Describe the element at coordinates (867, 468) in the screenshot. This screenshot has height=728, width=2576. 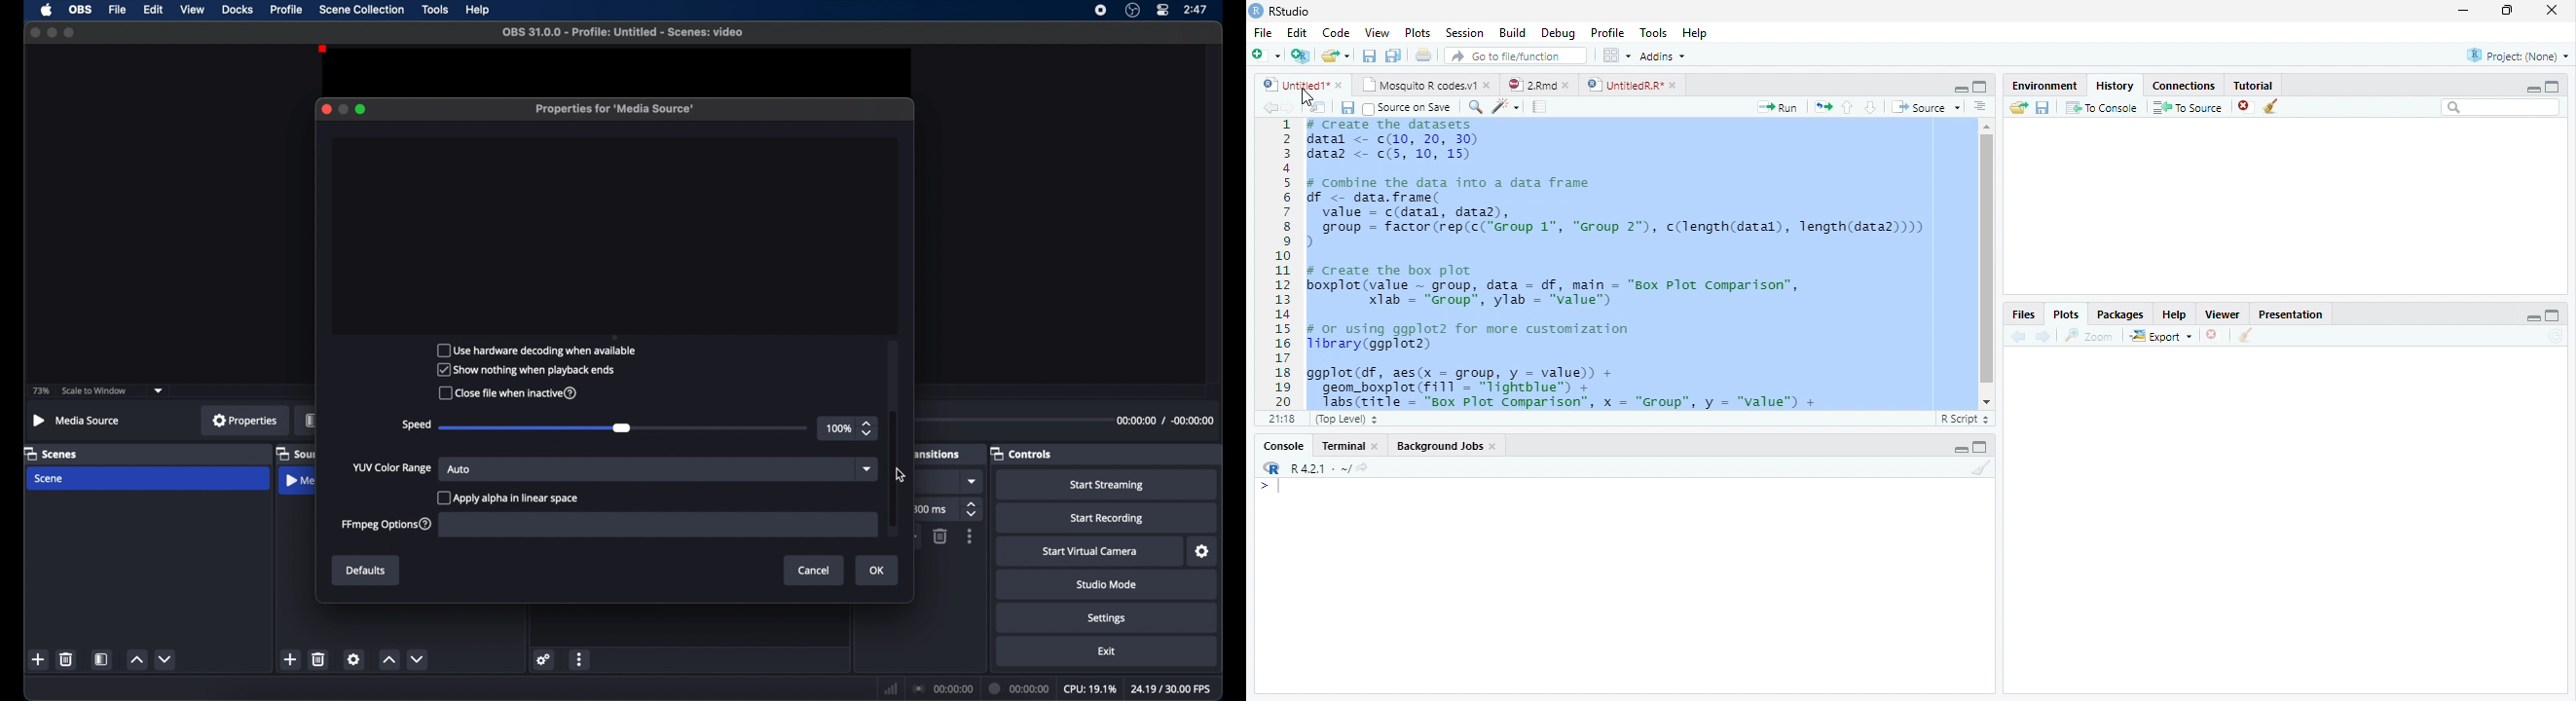
I see `dropdown` at that location.